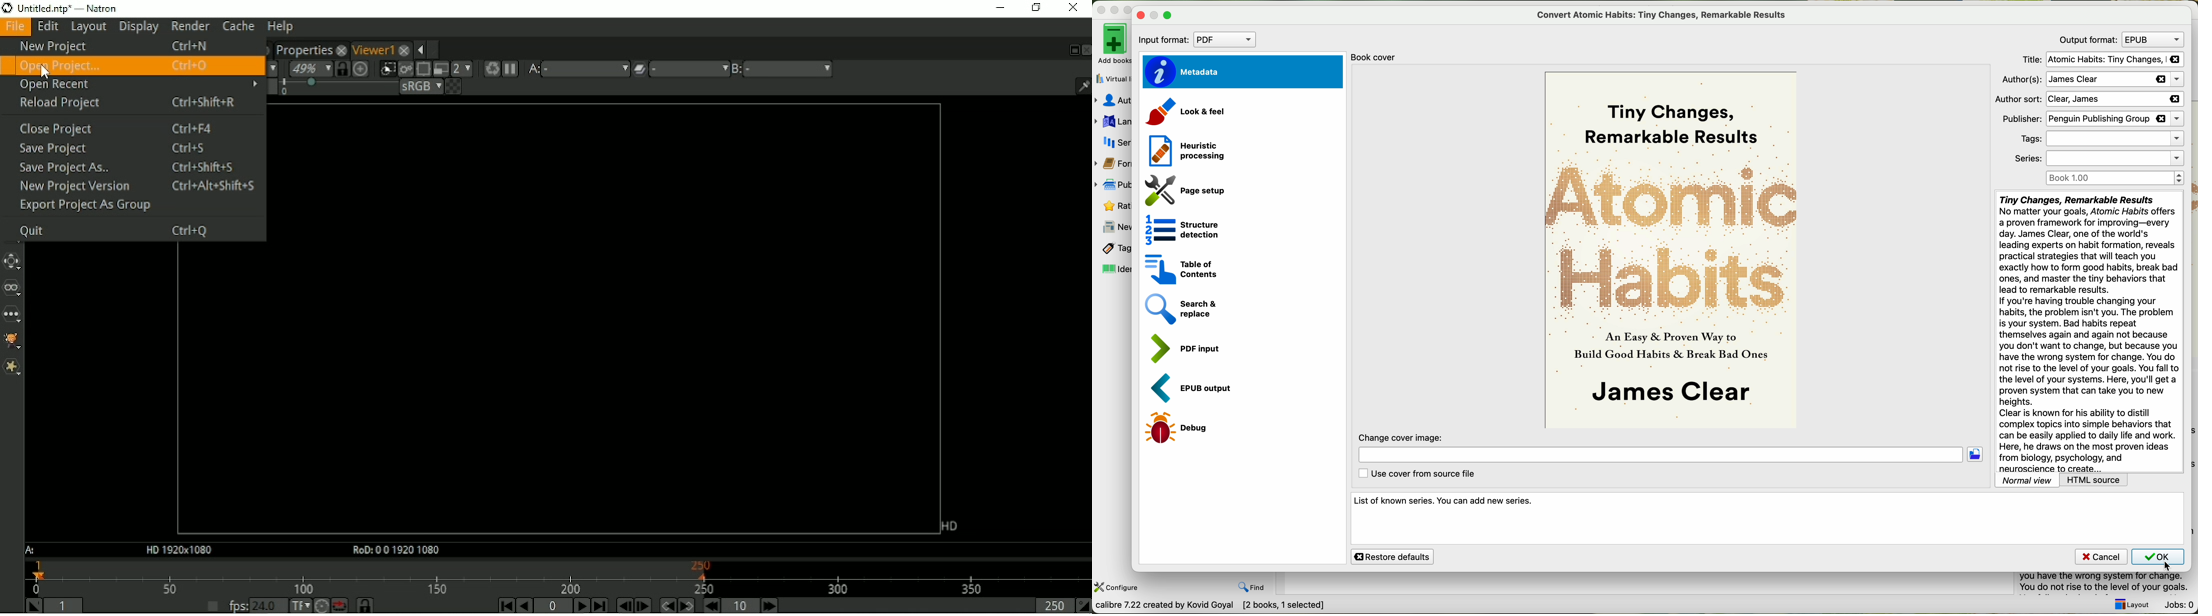 The width and height of the screenshot is (2212, 616). What do you see at coordinates (1673, 250) in the screenshot?
I see `book cover` at bounding box center [1673, 250].